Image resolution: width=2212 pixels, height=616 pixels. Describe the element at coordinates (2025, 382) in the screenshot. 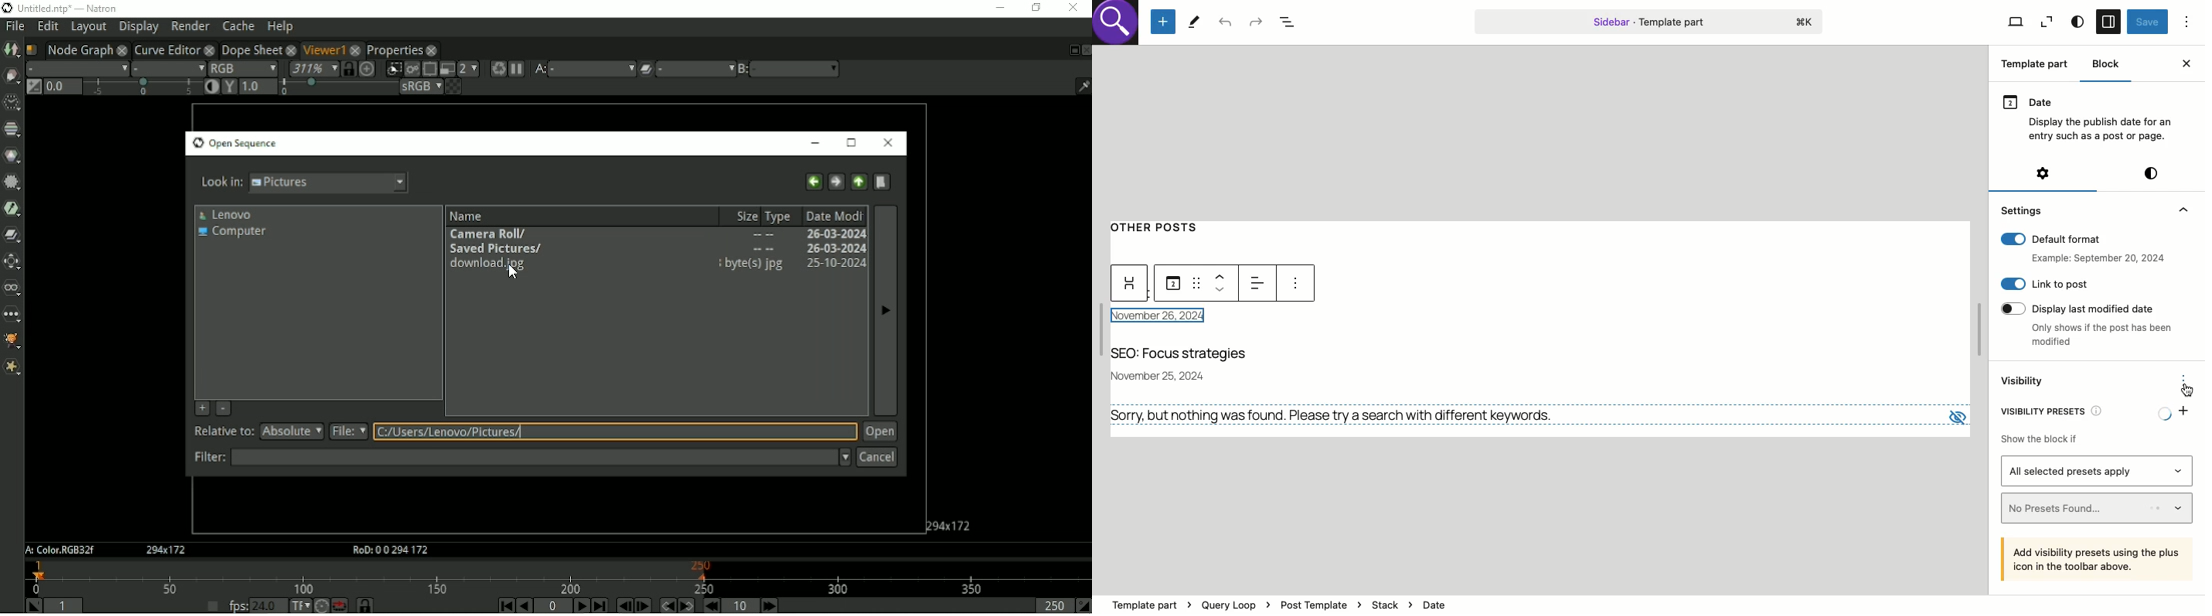

I see `Visibility ` at that location.